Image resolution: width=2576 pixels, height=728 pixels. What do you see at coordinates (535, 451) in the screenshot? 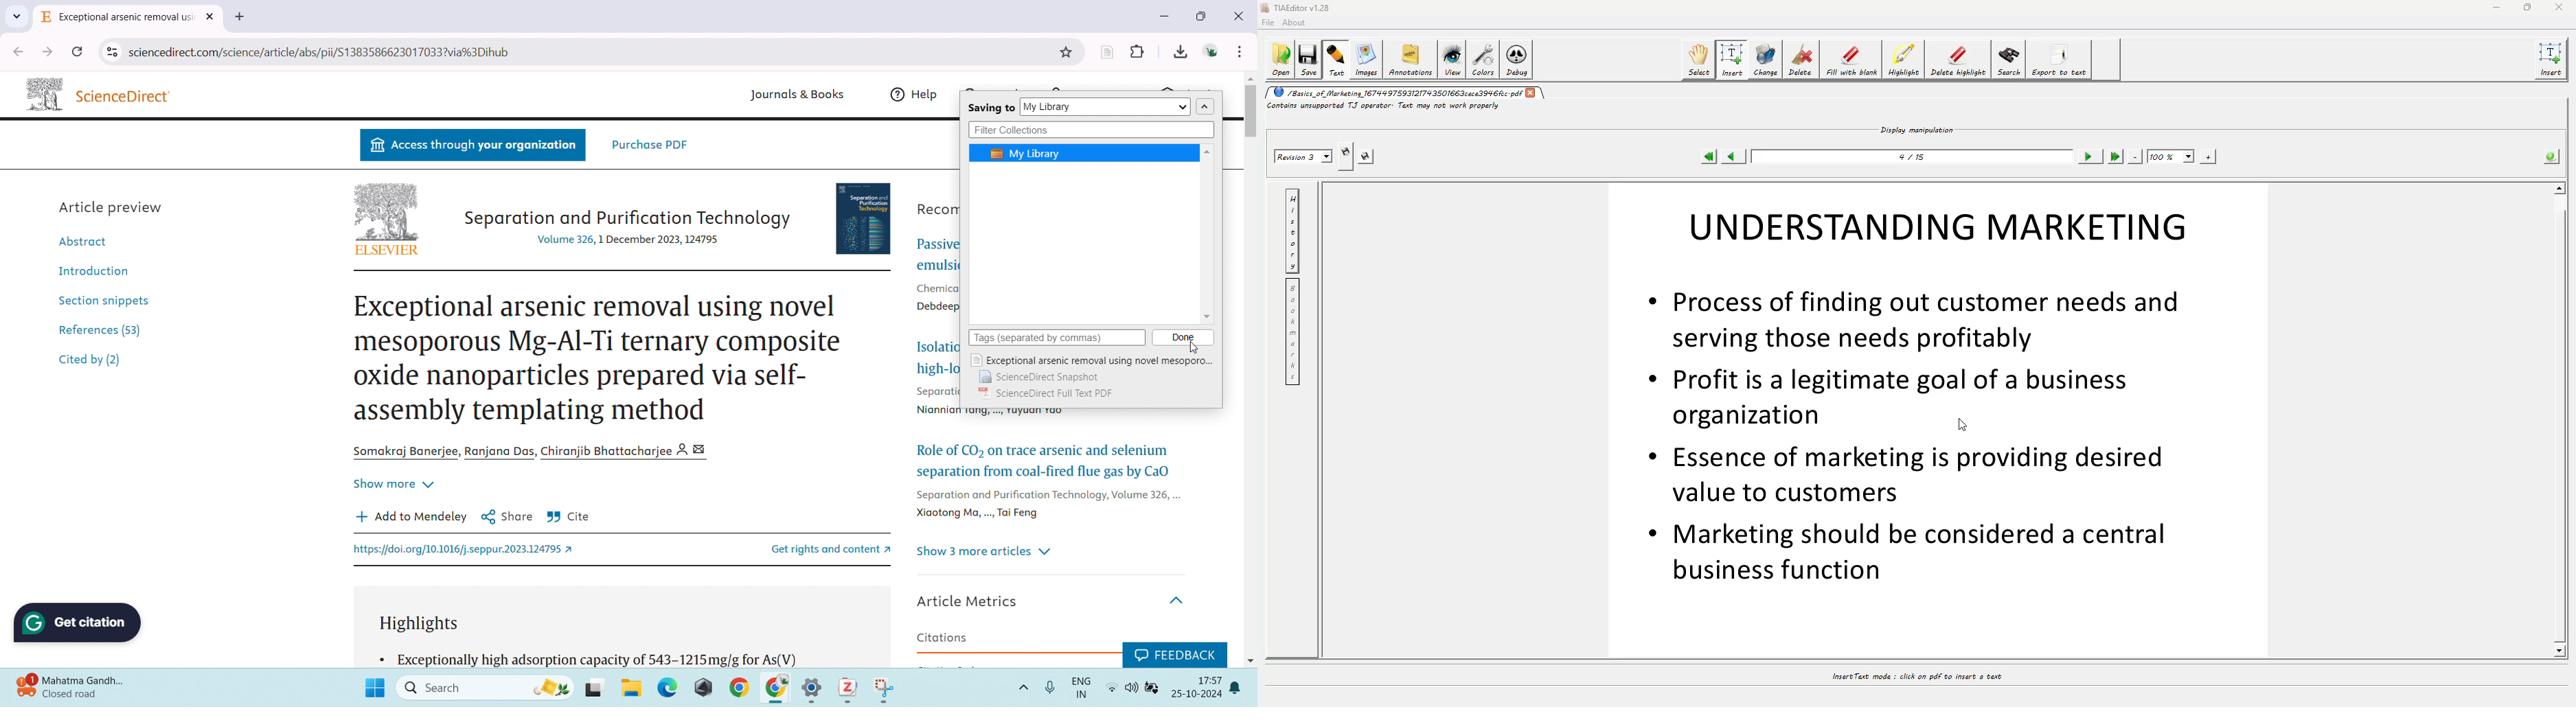
I see `Somakraj Banerjee, Ranjana Das, Chiranjib Bhattacharjee` at bounding box center [535, 451].